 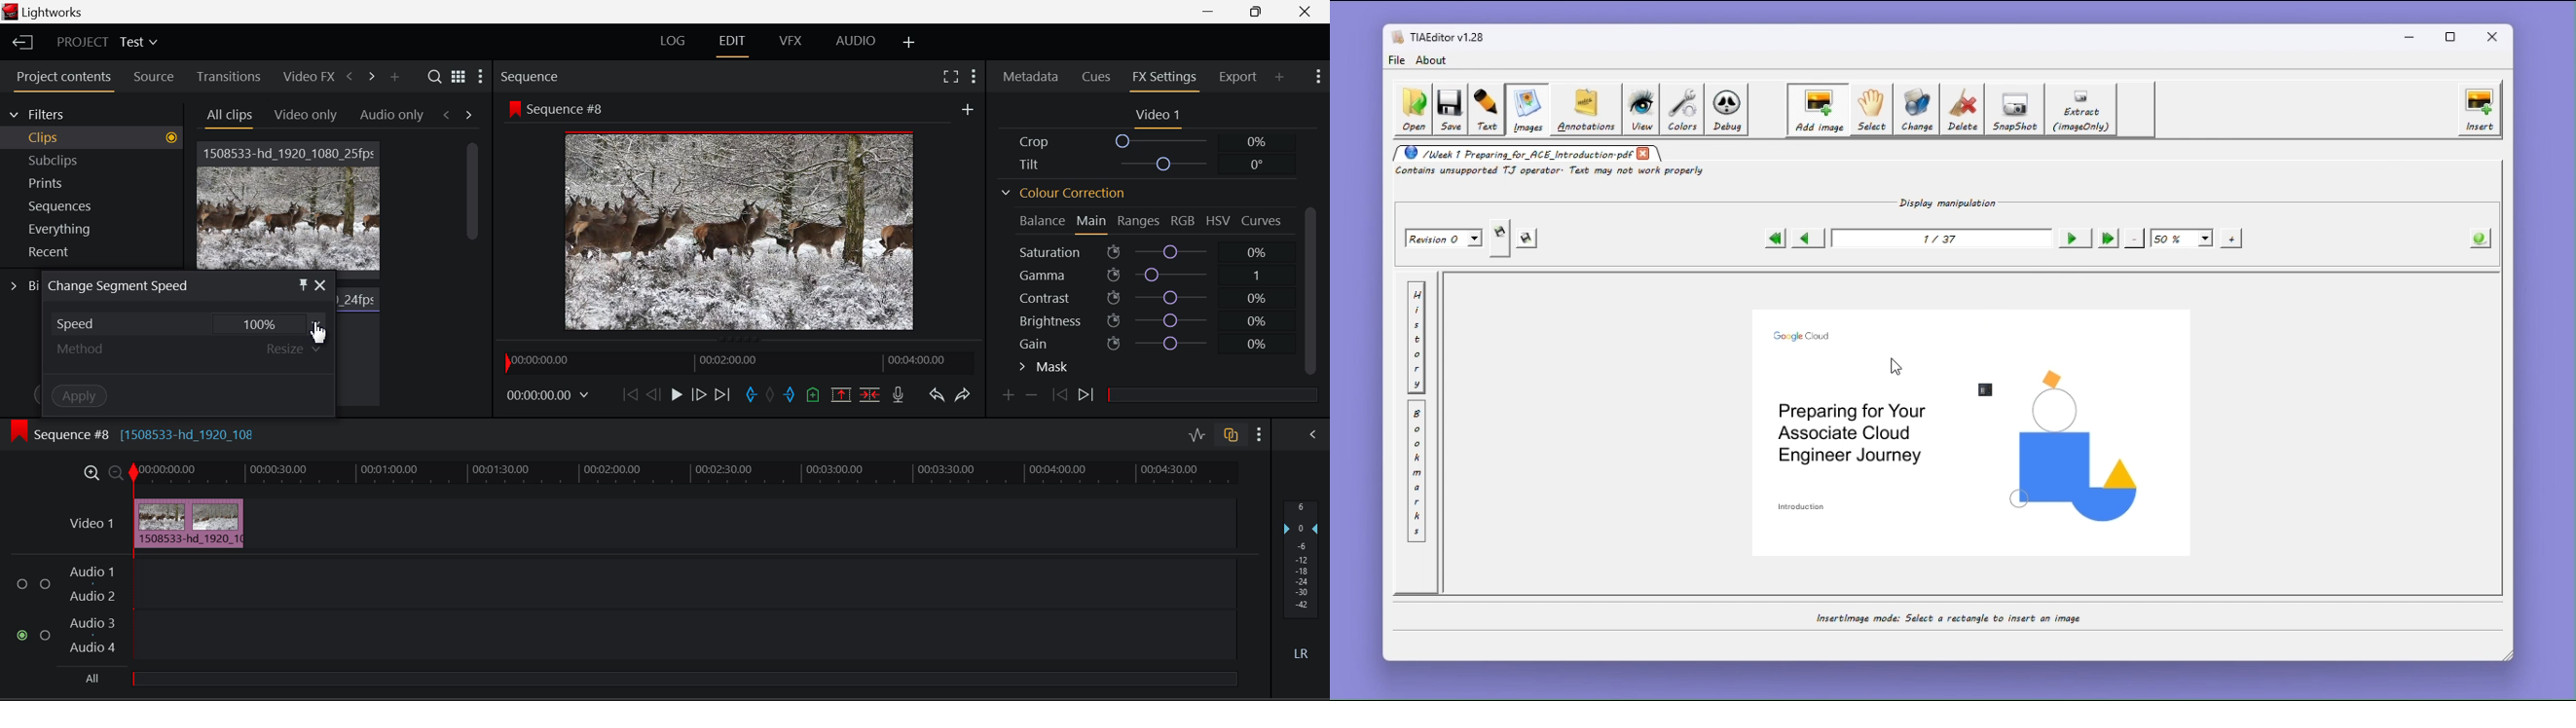 What do you see at coordinates (21, 635) in the screenshot?
I see `Audio Input checkbox` at bounding box center [21, 635].